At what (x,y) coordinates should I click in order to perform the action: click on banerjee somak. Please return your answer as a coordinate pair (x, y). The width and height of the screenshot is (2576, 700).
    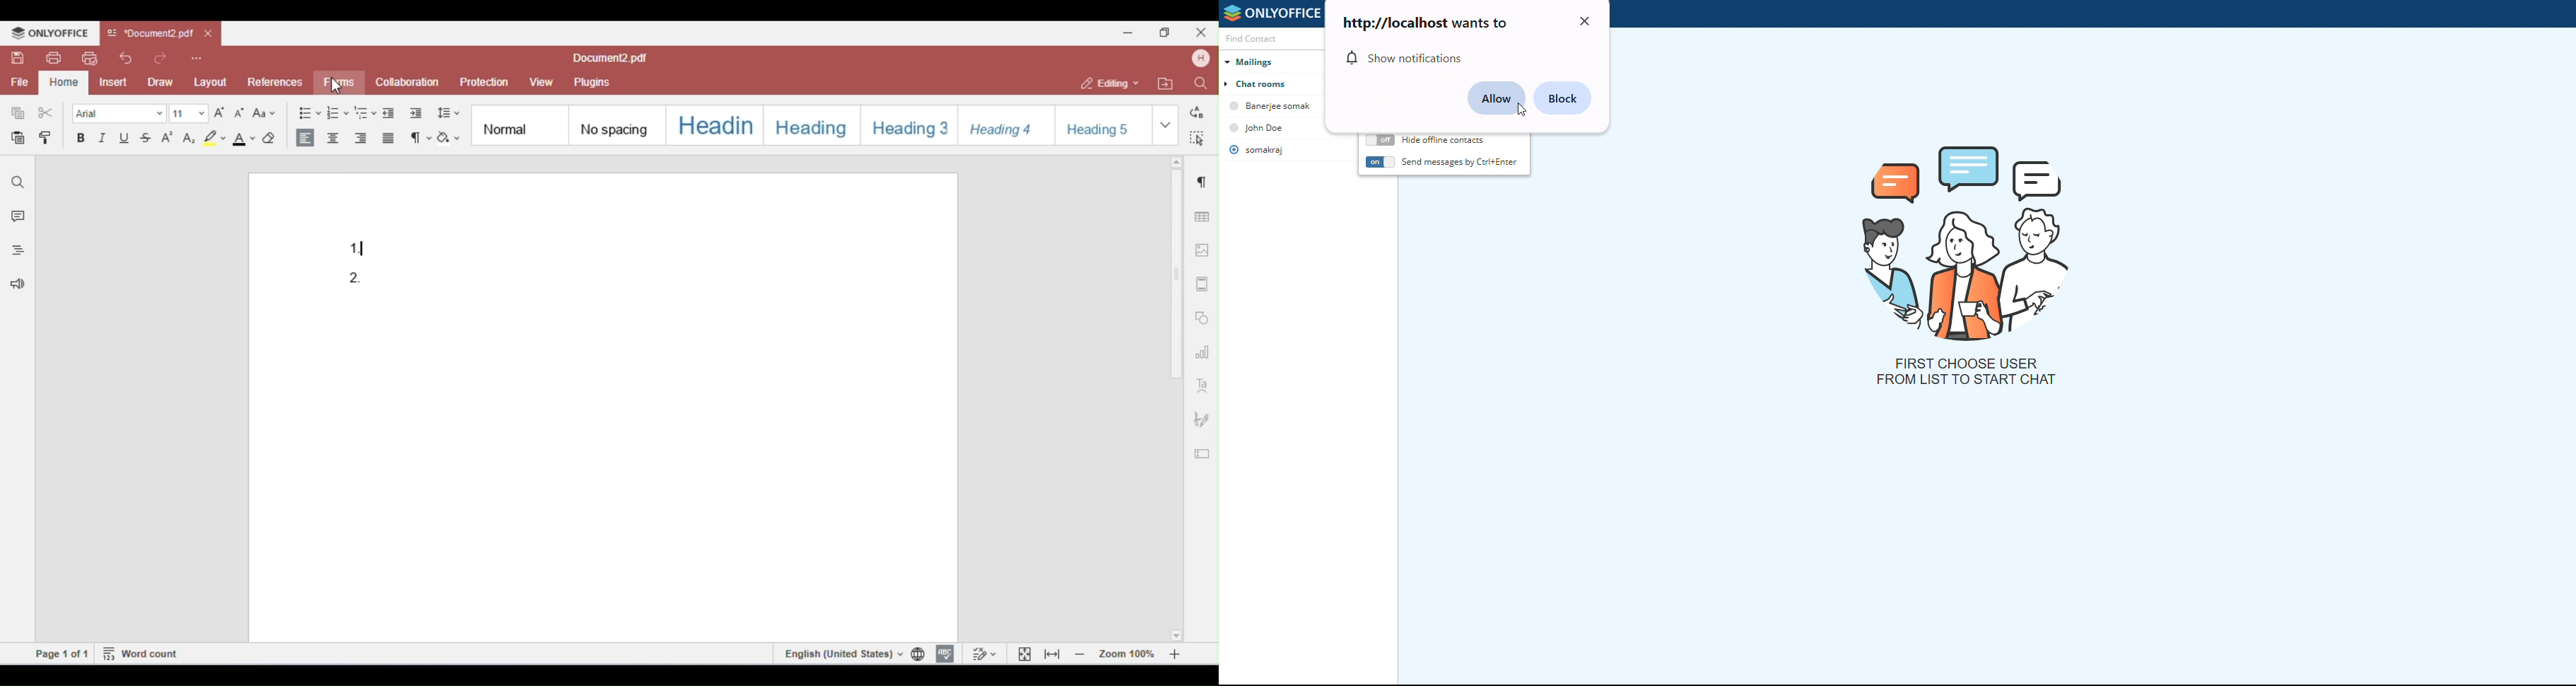
    Looking at the image, I should click on (1273, 106).